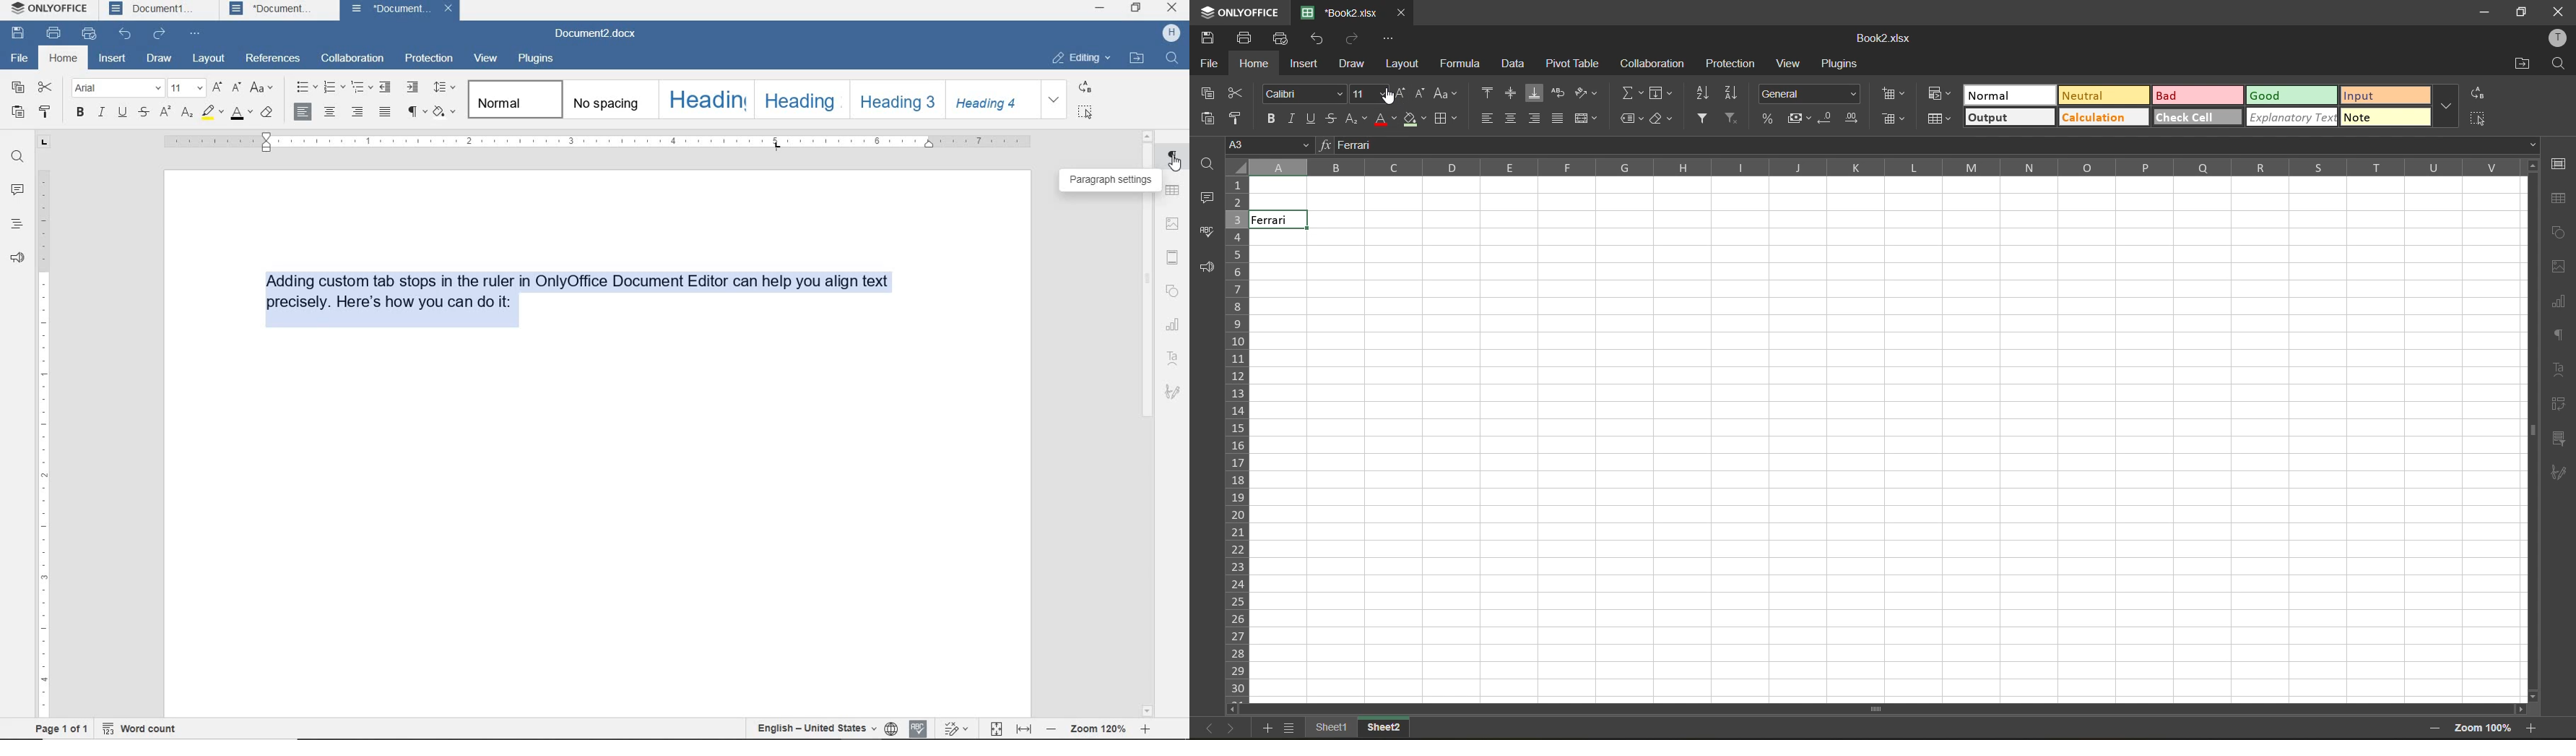 Image resolution: width=2576 pixels, height=756 pixels. What do you see at coordinates (1290, 728) in the screenshot?
I see `sheet list` at bounding box center [1290, 728].